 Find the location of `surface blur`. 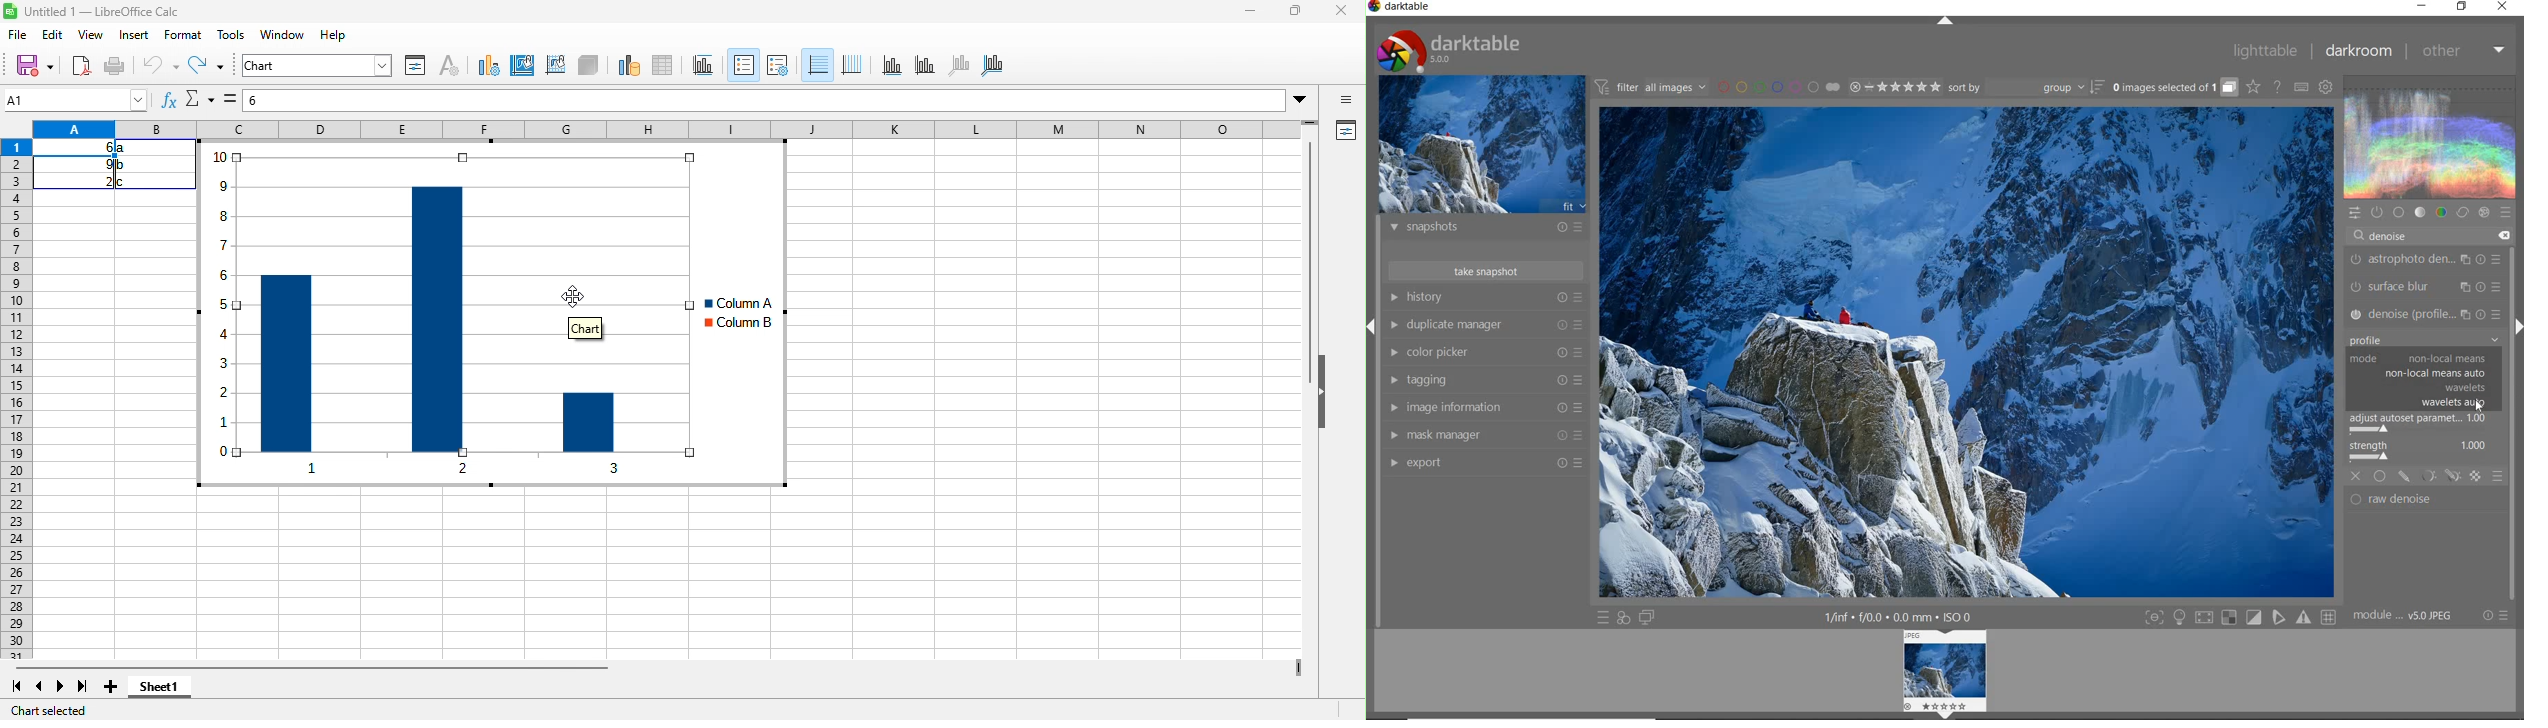

surface blur is located at coordinates (2429, 287).